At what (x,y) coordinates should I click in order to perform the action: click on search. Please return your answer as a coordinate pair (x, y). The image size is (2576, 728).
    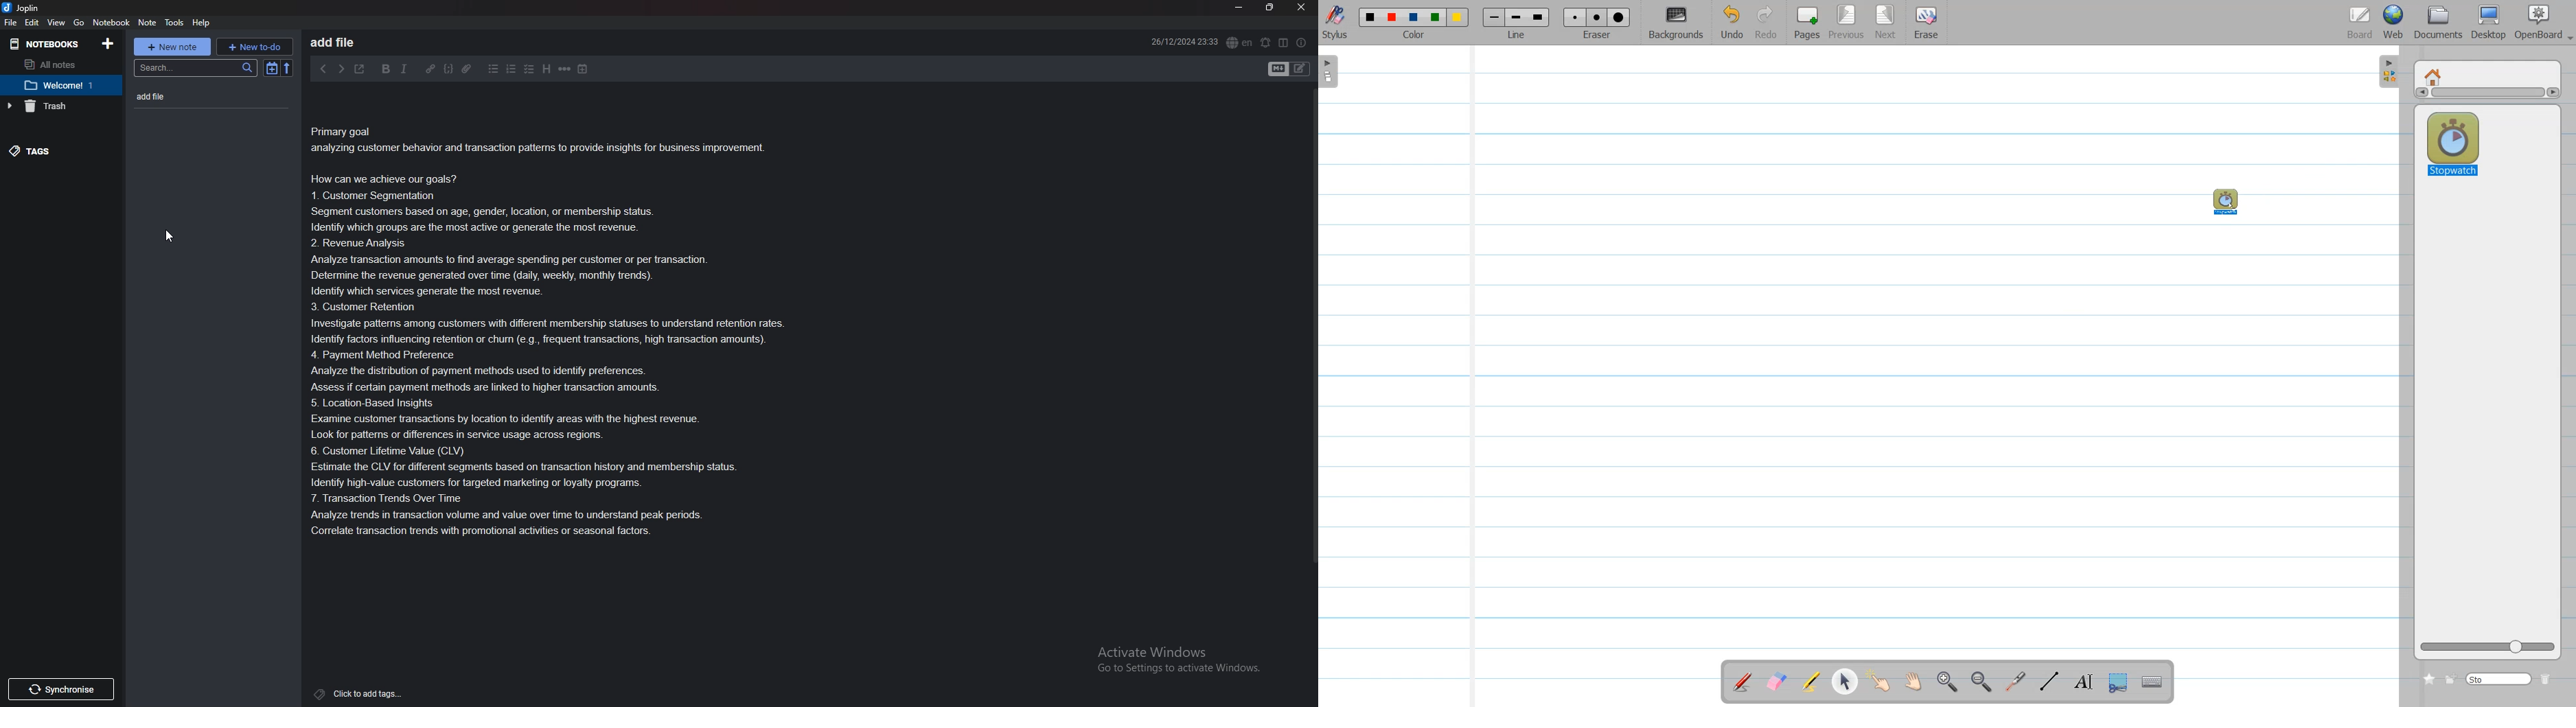
    Looking at the image, I should click on (196, 68).